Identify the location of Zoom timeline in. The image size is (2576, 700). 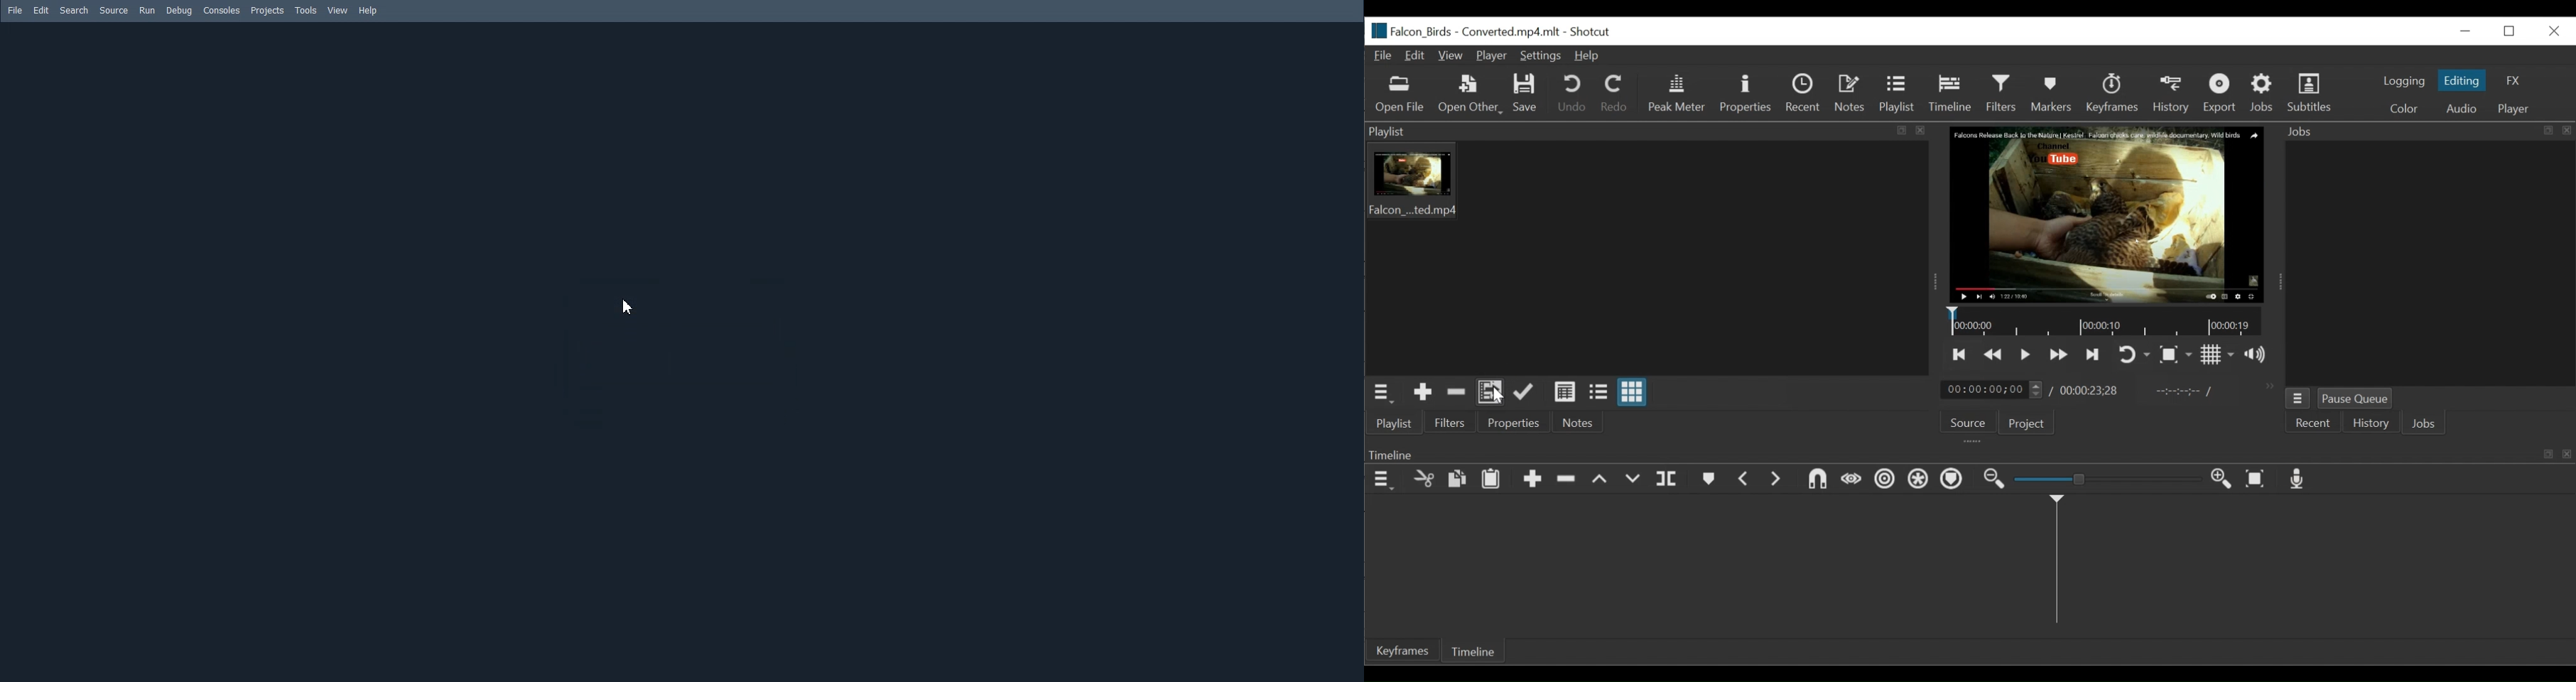
(2220, 480).